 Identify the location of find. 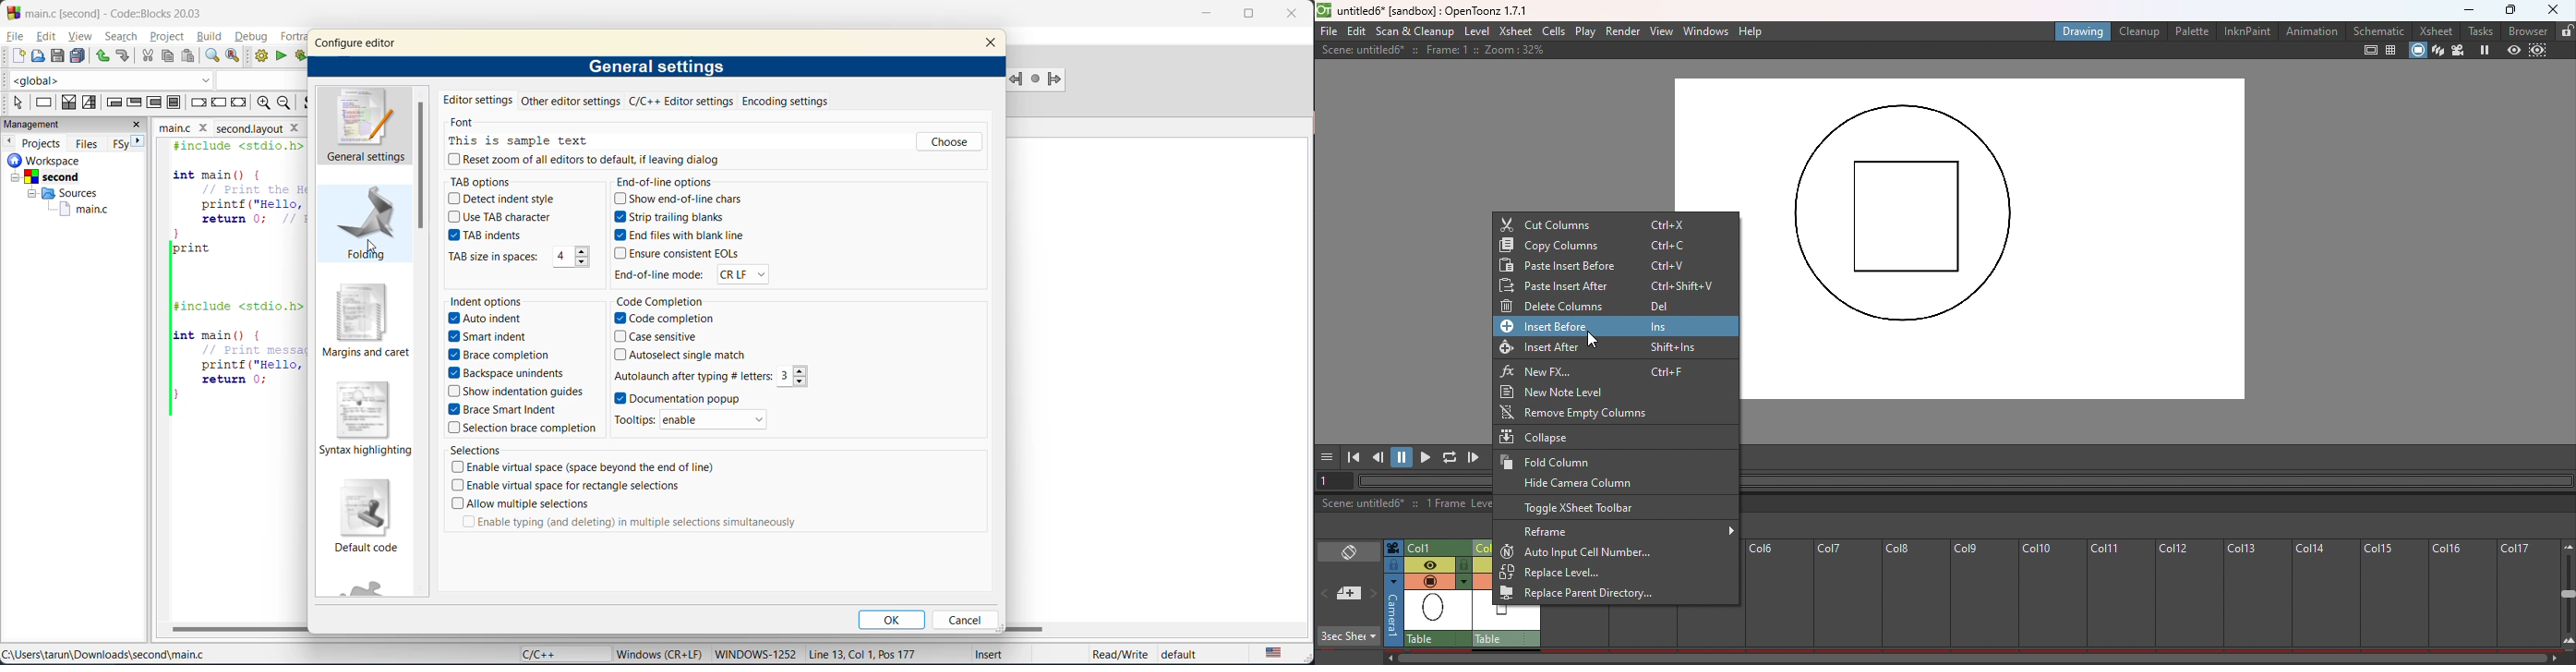
(213, 56).